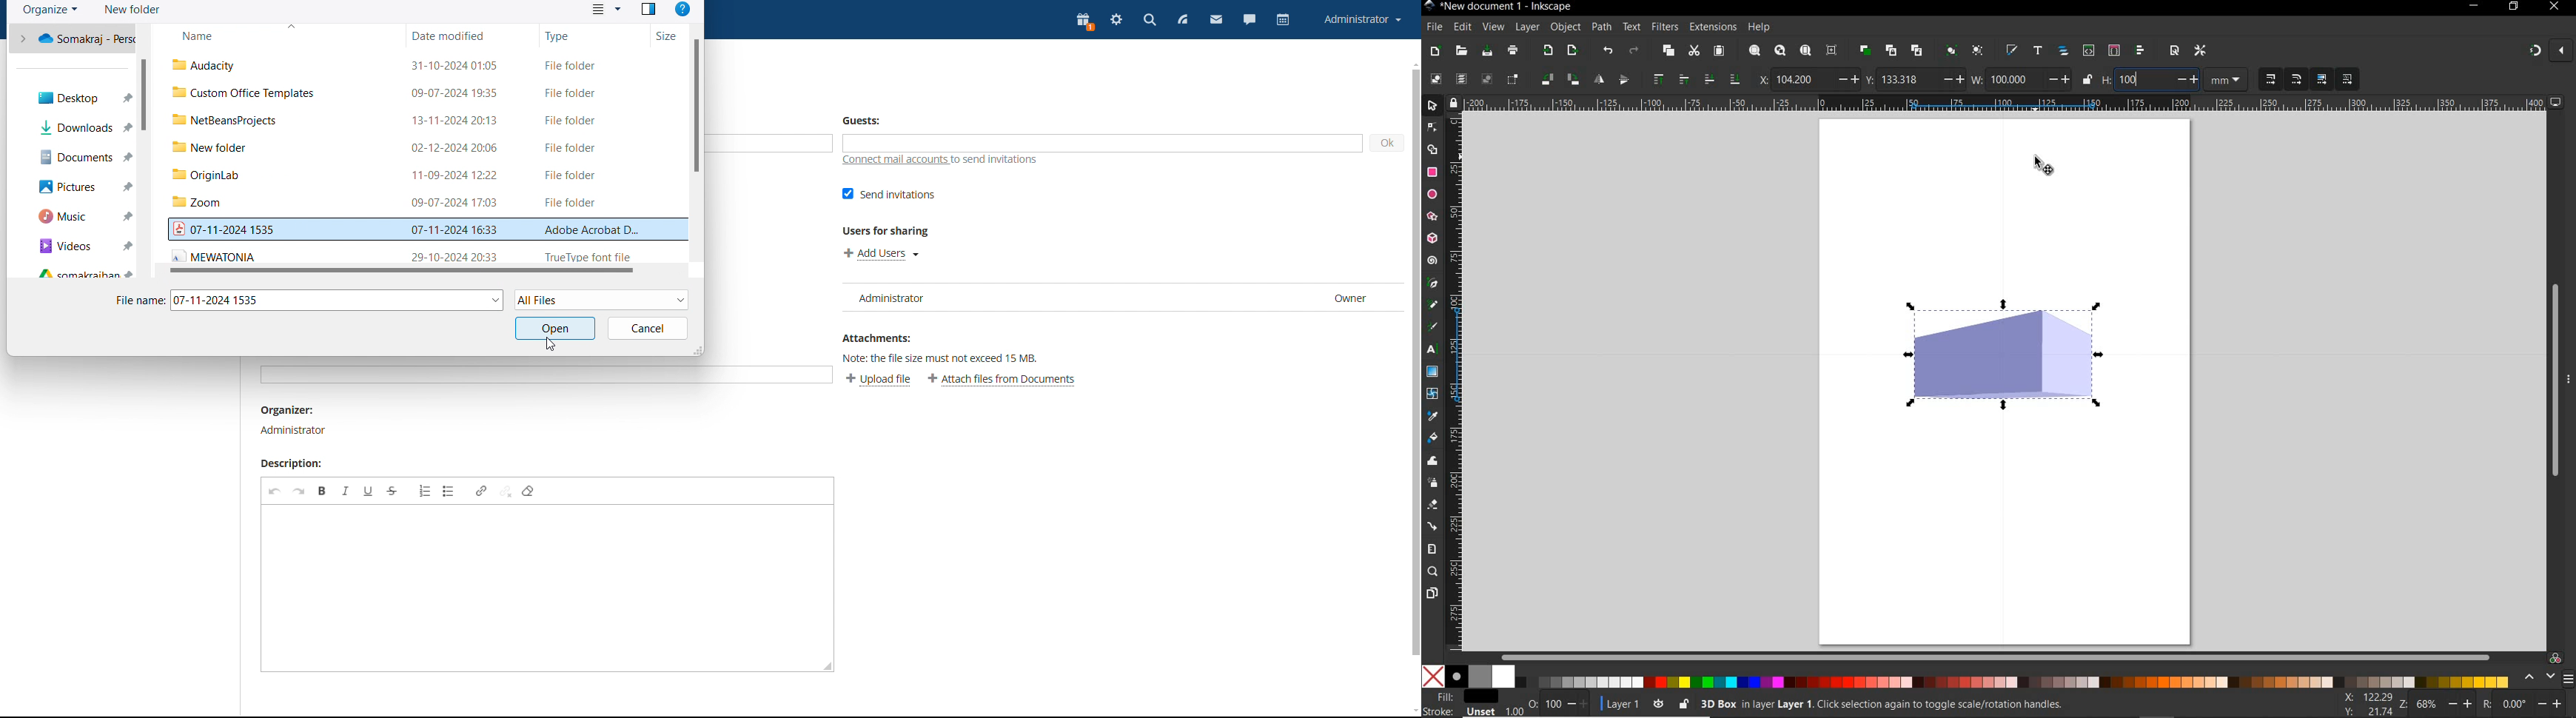 The height and width of the screenshot is (728, 2576). What do you see at coordinates (2007, 356) in the screenshot?
I see `shape` at bounding box center [2007, 356].